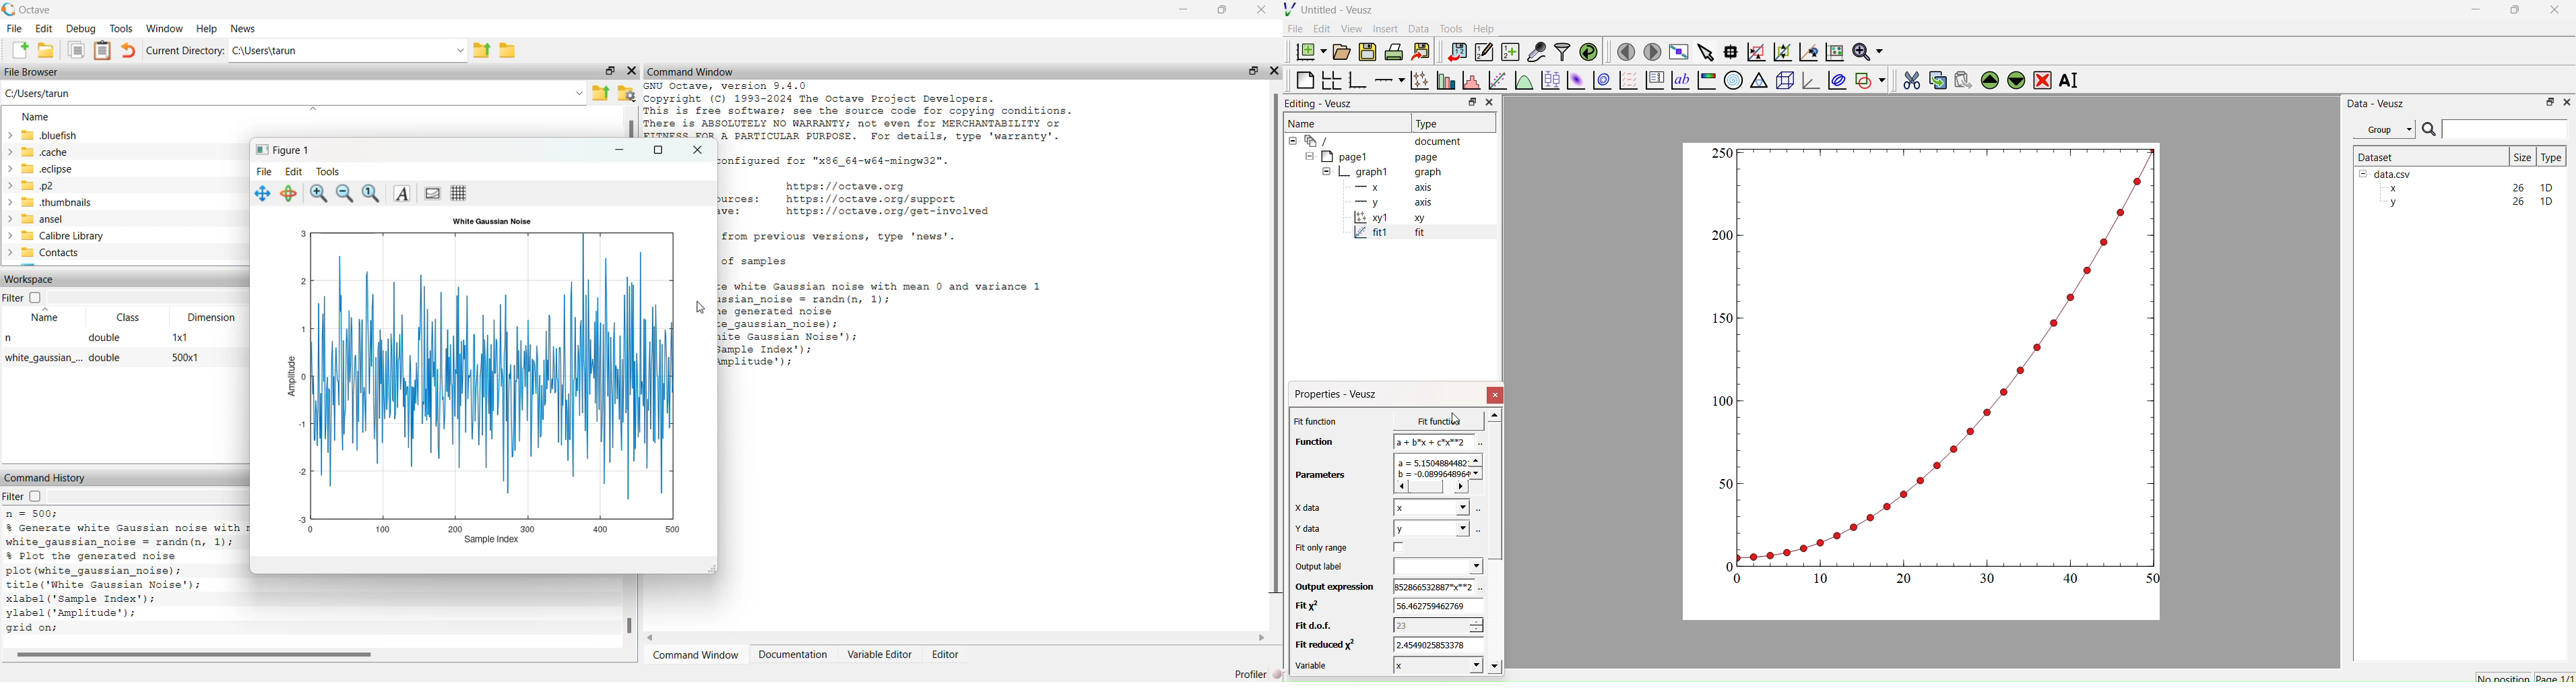  What do you see at coordinates (41, 116) in the screenshot?
I see `name` at bounding box center [41, 116].